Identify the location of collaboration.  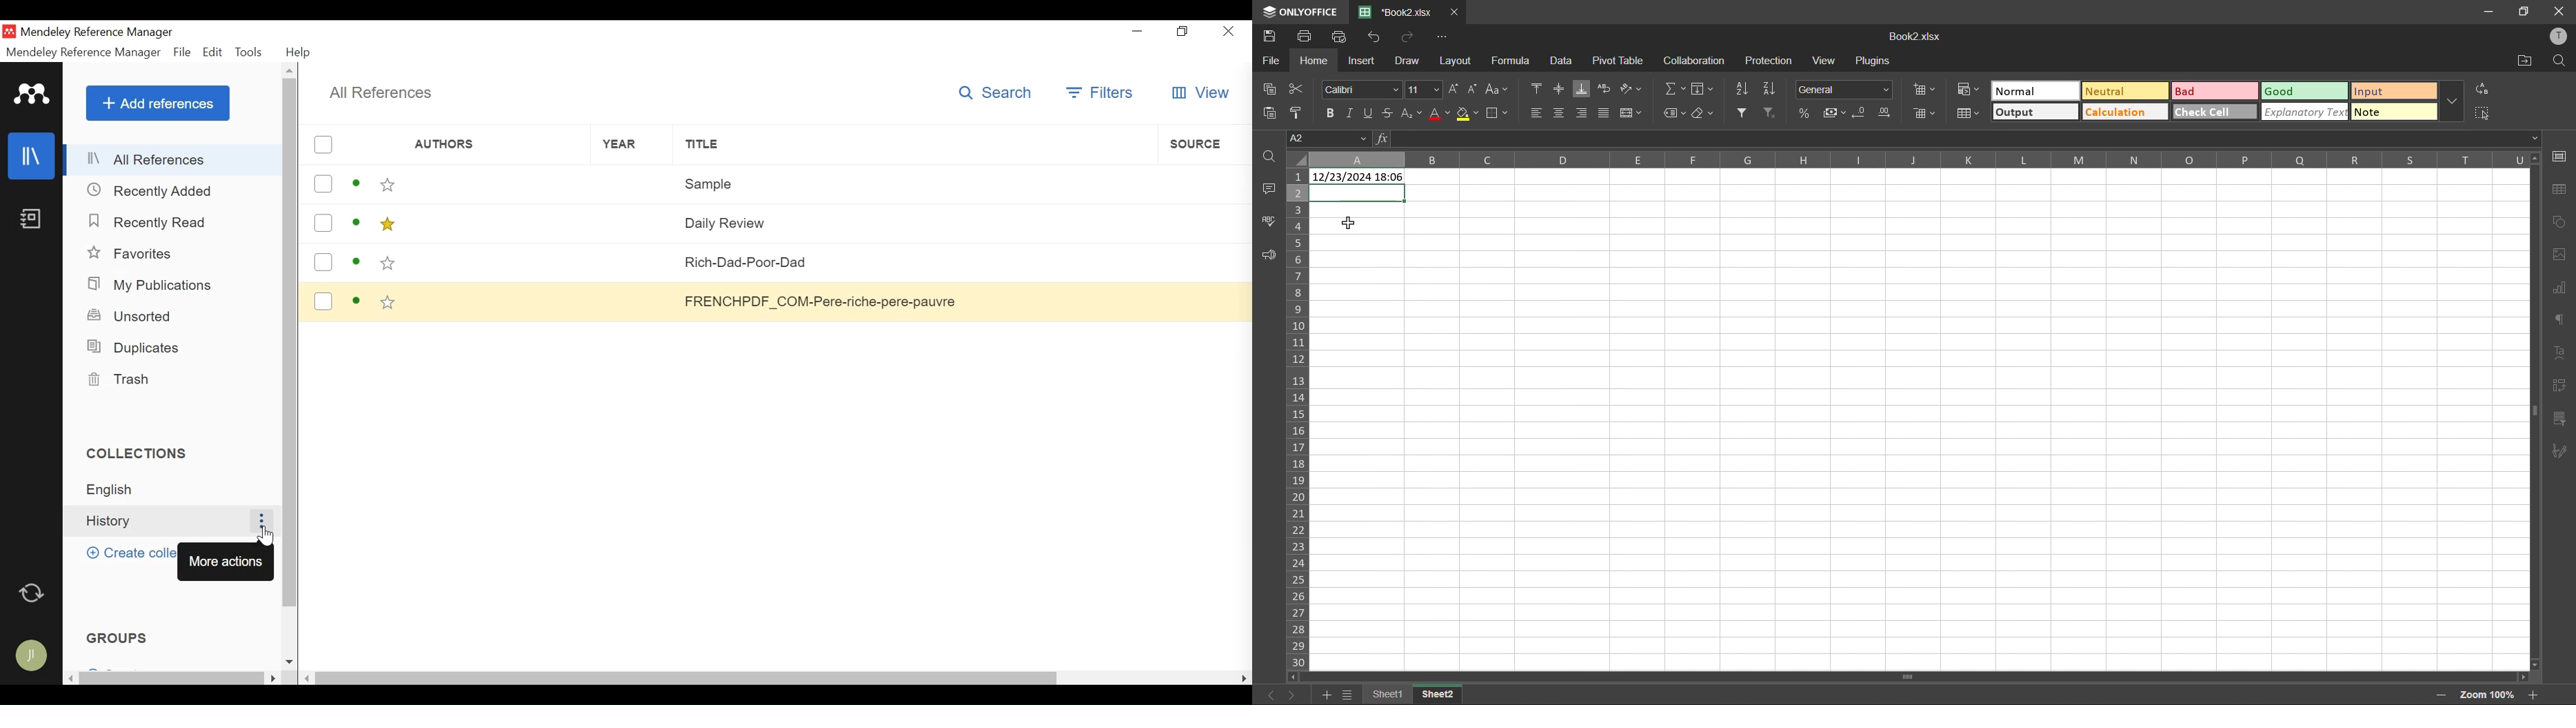
(1694, 63).